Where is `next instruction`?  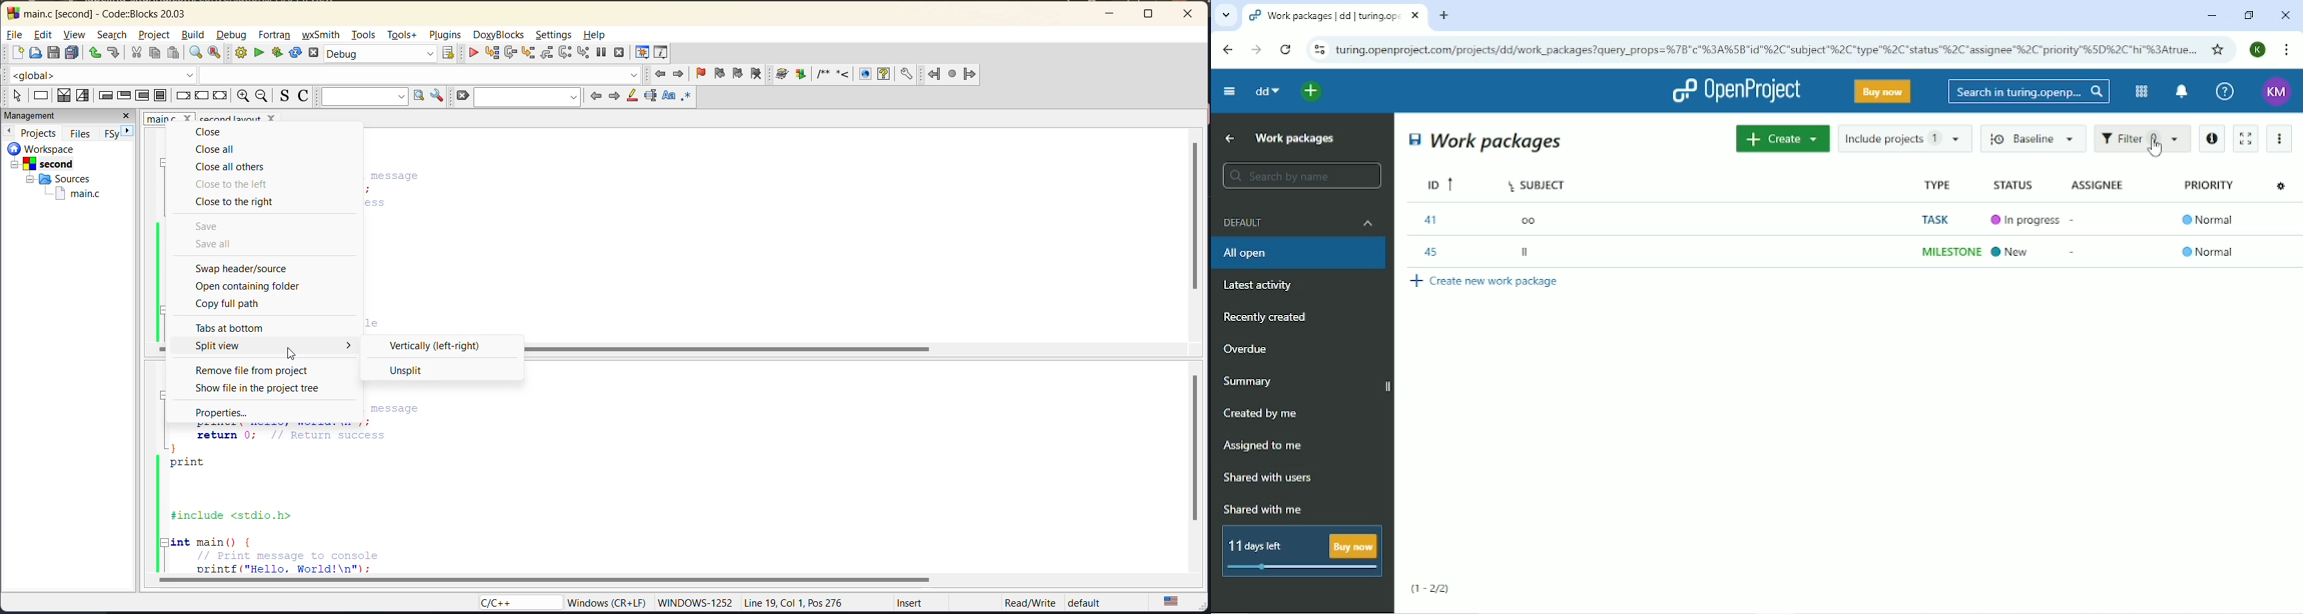
next instruction is located at coordinates (566, 53).